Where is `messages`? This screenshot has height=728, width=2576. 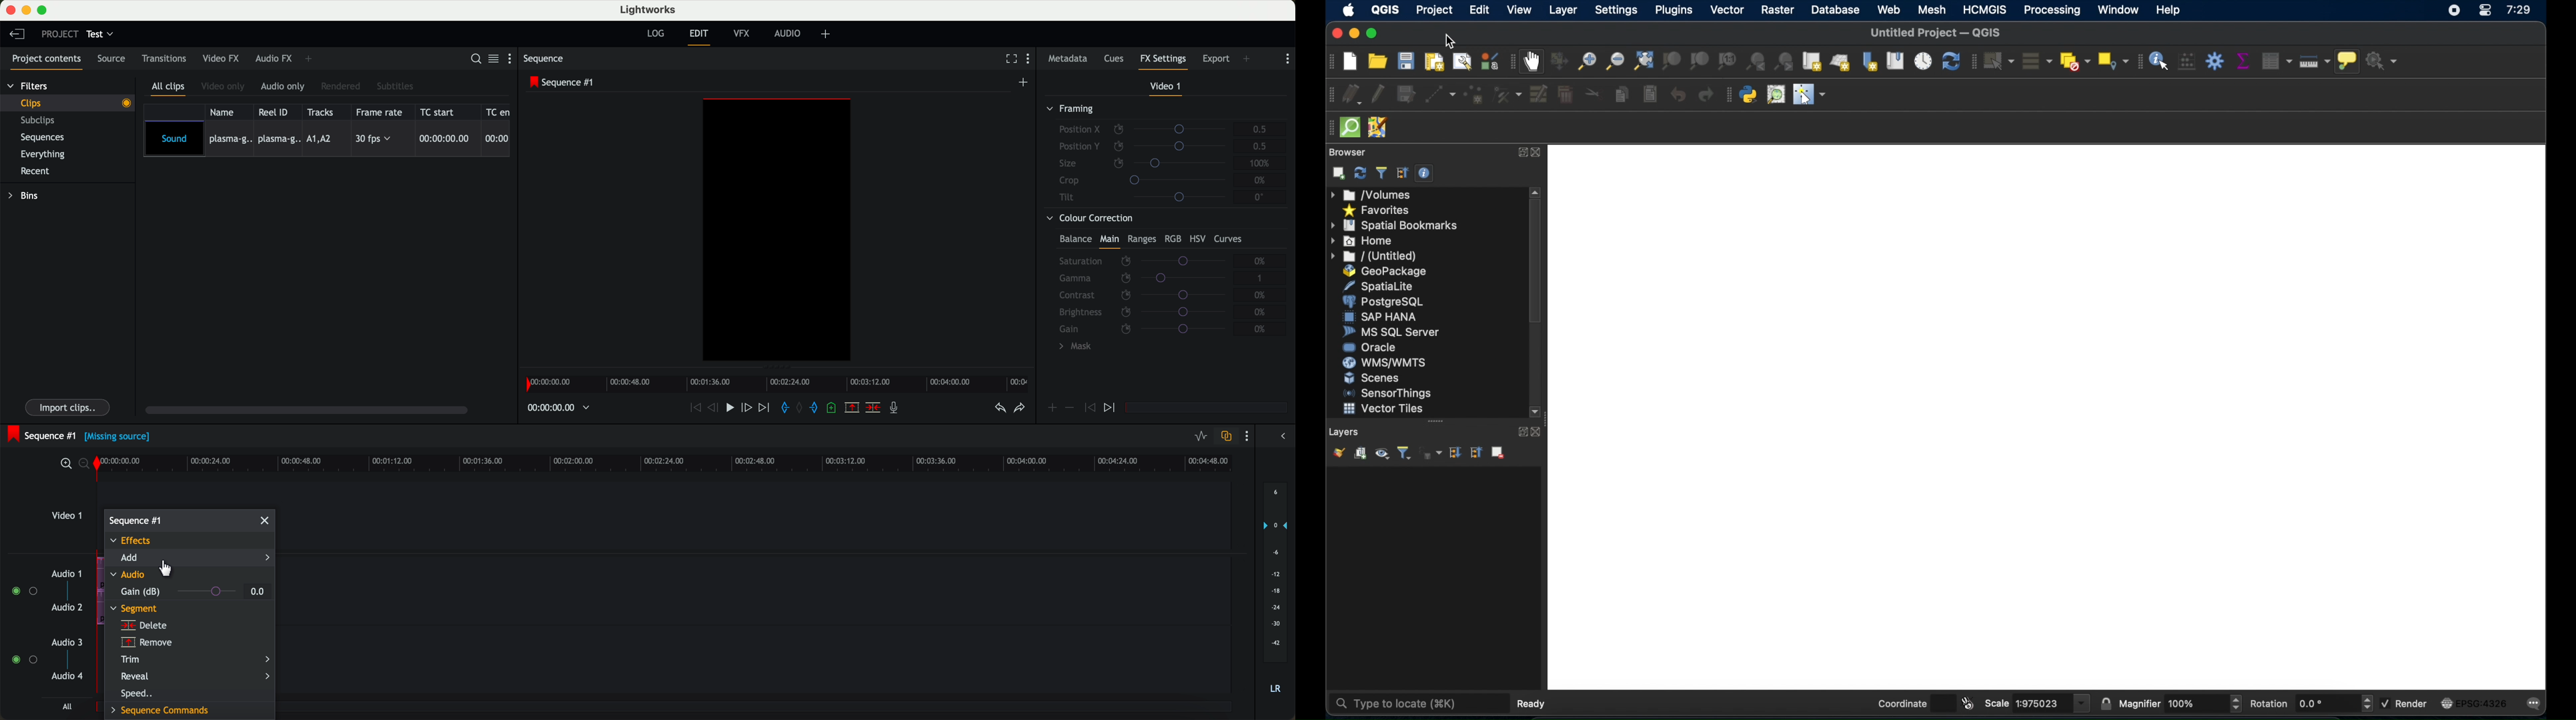
messages is located at coordinates (2537, 705).